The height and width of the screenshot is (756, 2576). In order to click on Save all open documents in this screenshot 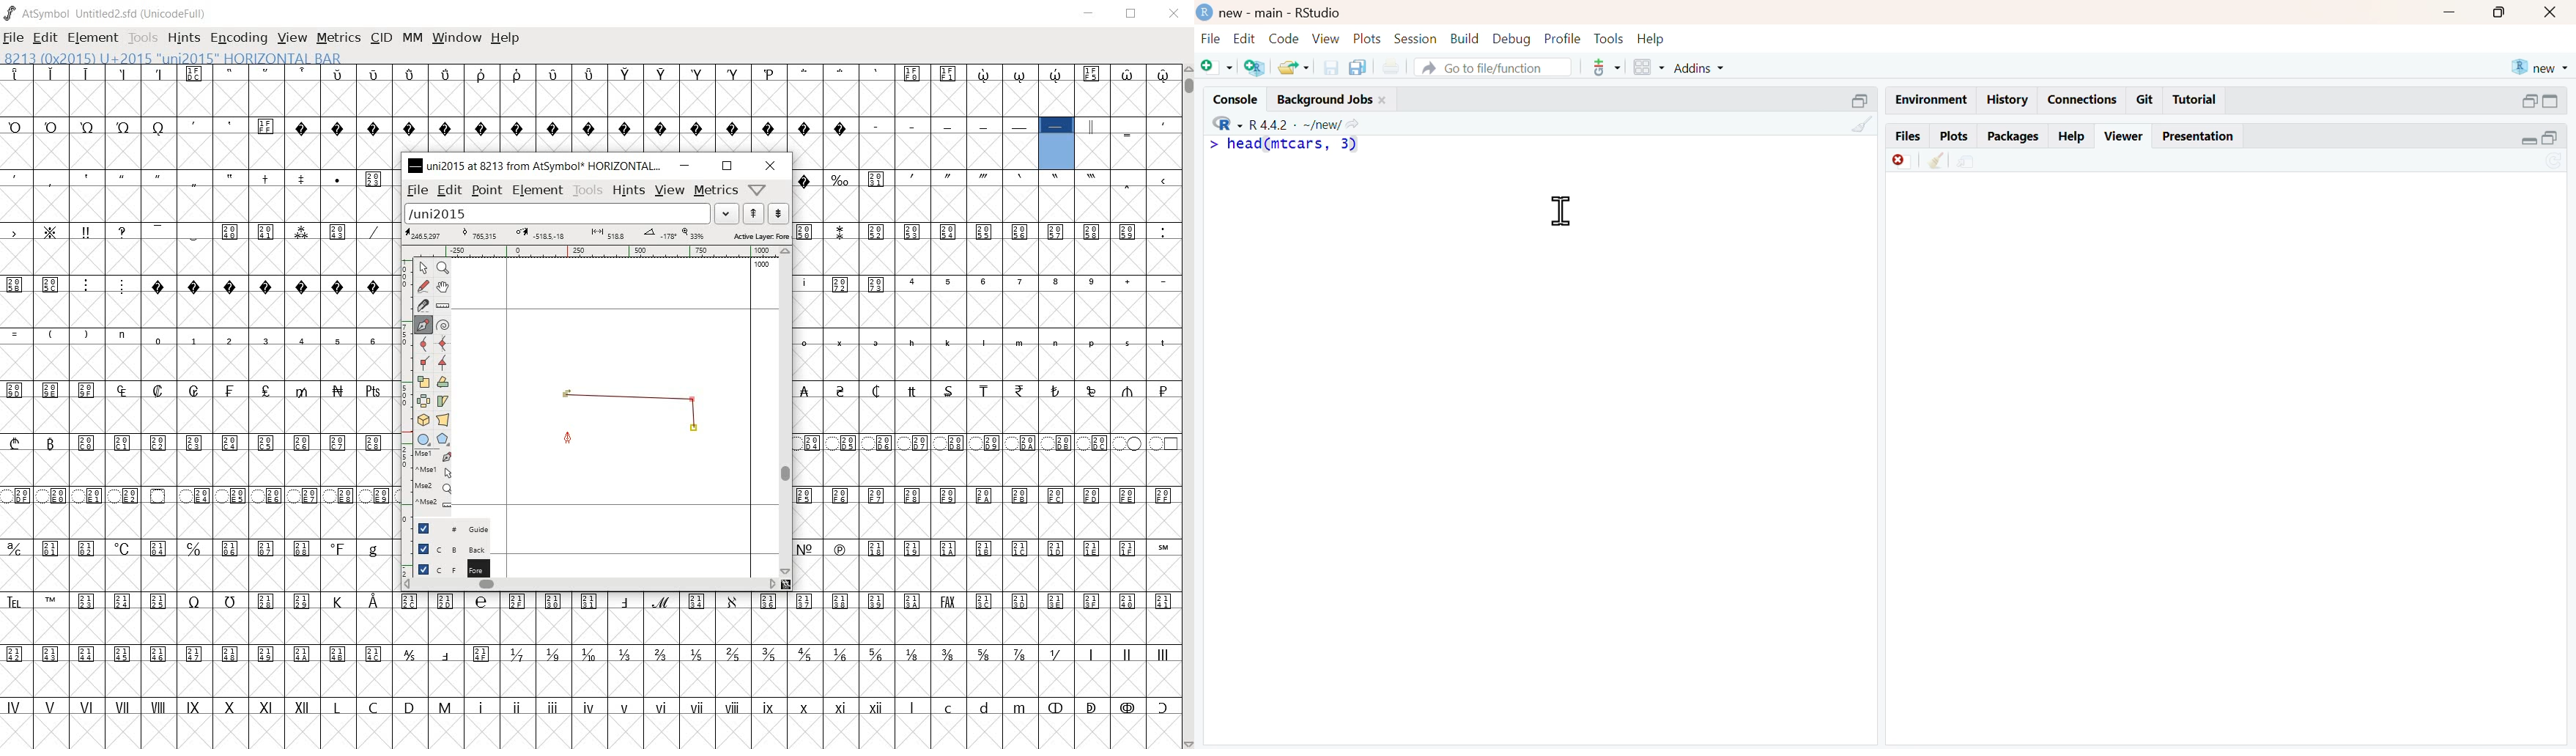, I will do `click(1358, 67)`.